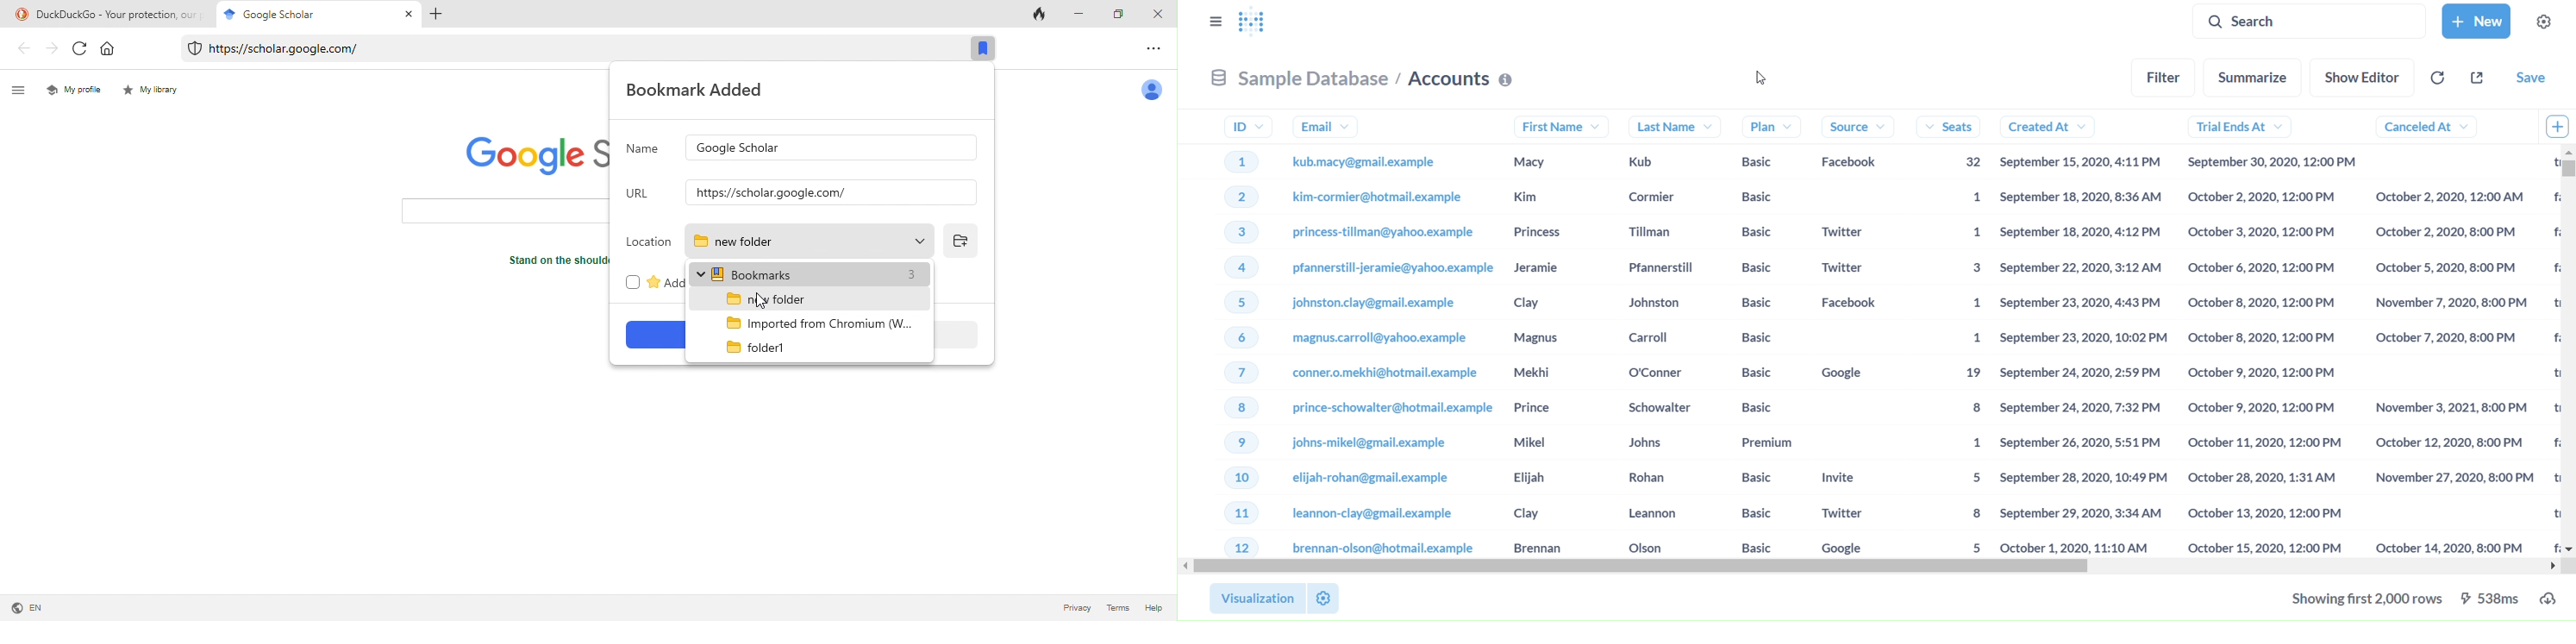 The height and width of the screenshot is (644, 2576). Describe the element at coordinates (2448, 332) in the screenshot. I see `canceled at` at that location.